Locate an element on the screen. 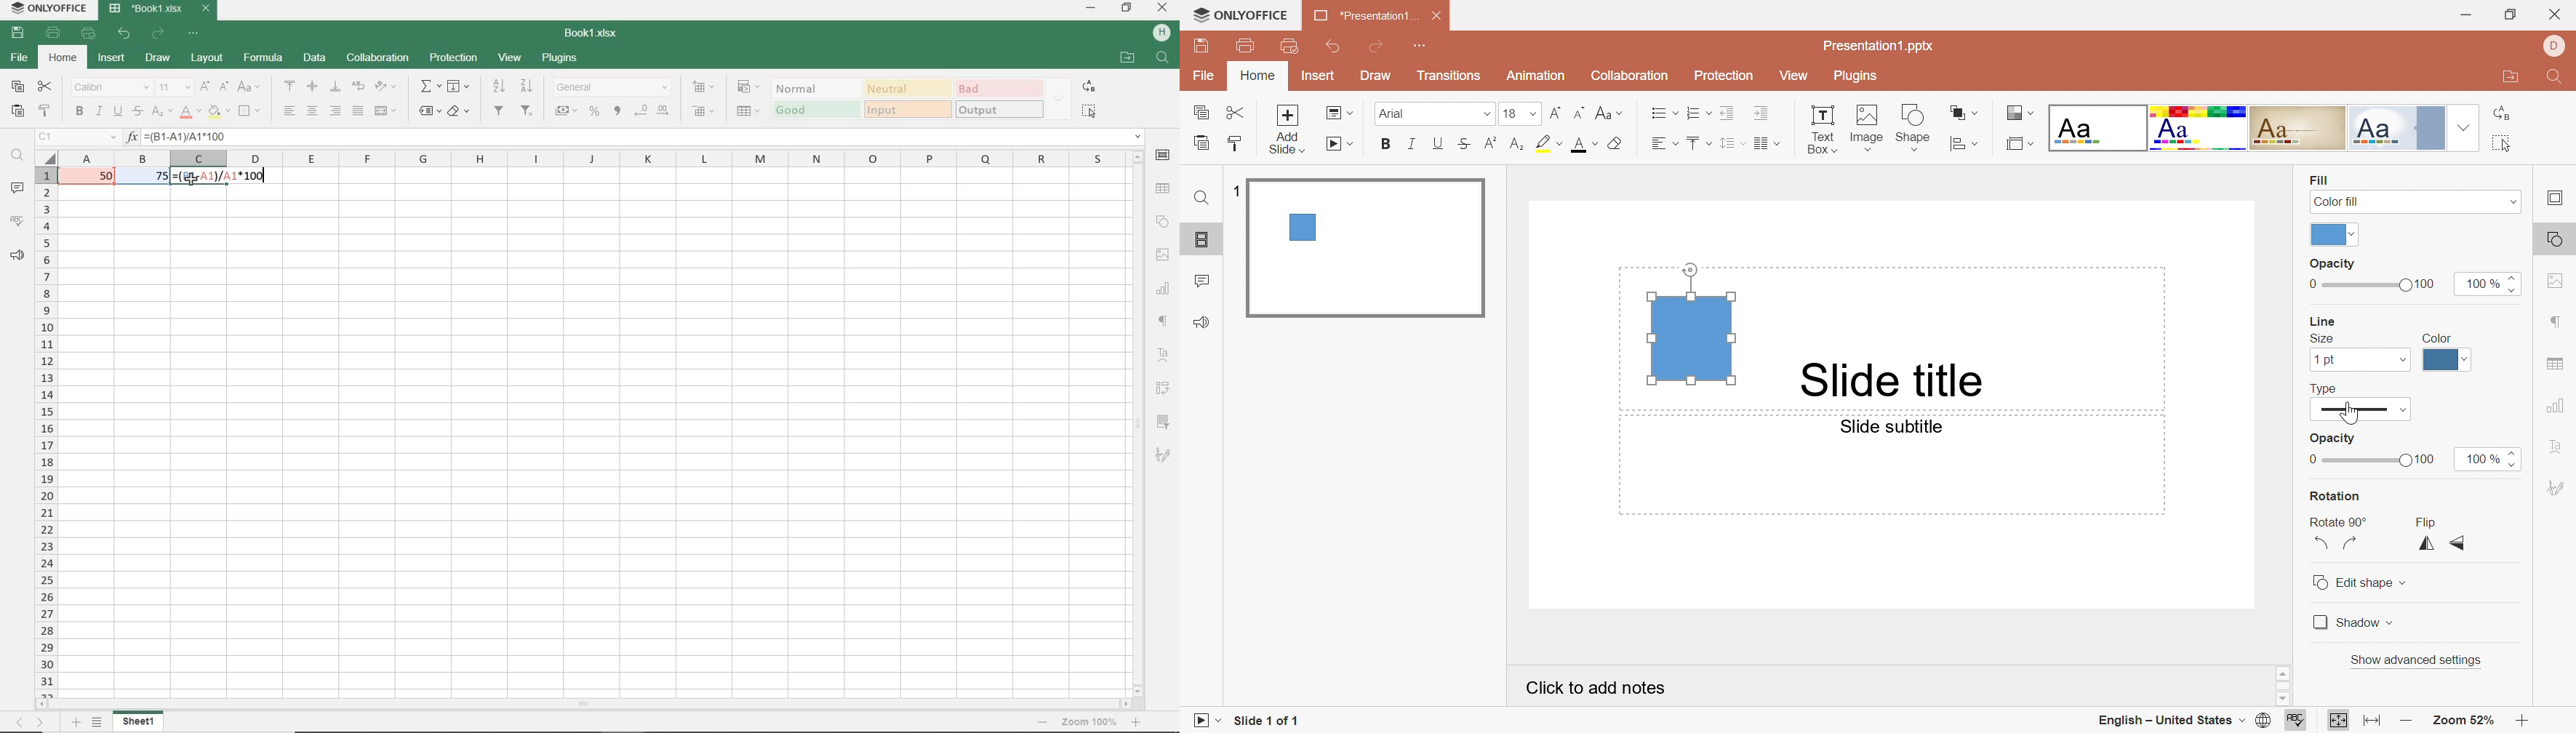  100 is located at coordinates (2426, 284).